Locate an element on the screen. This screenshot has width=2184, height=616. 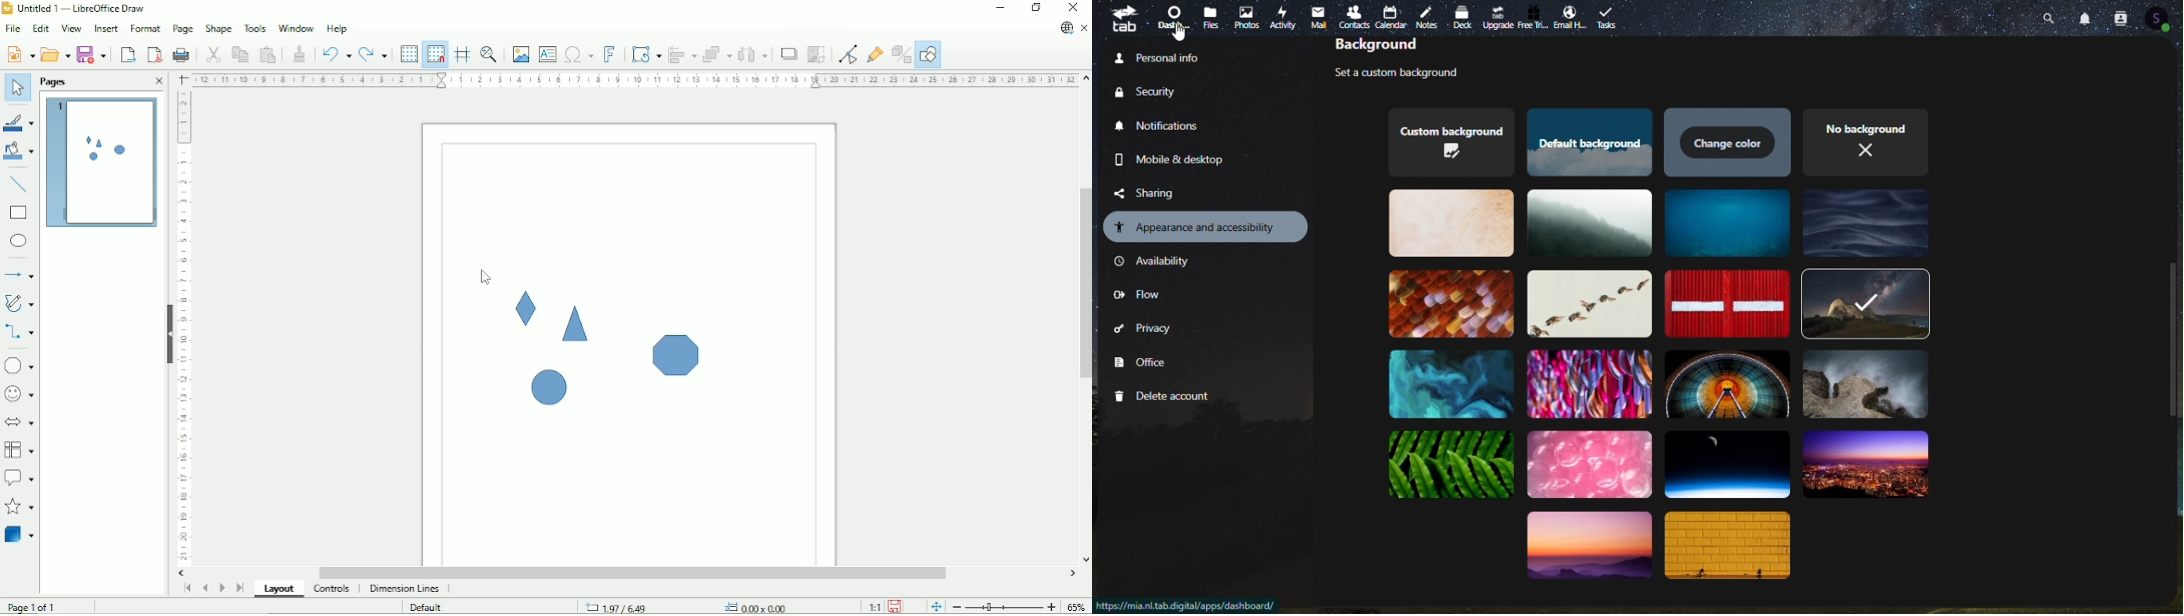
Scroll to first page is located at coordinates (187, 588).